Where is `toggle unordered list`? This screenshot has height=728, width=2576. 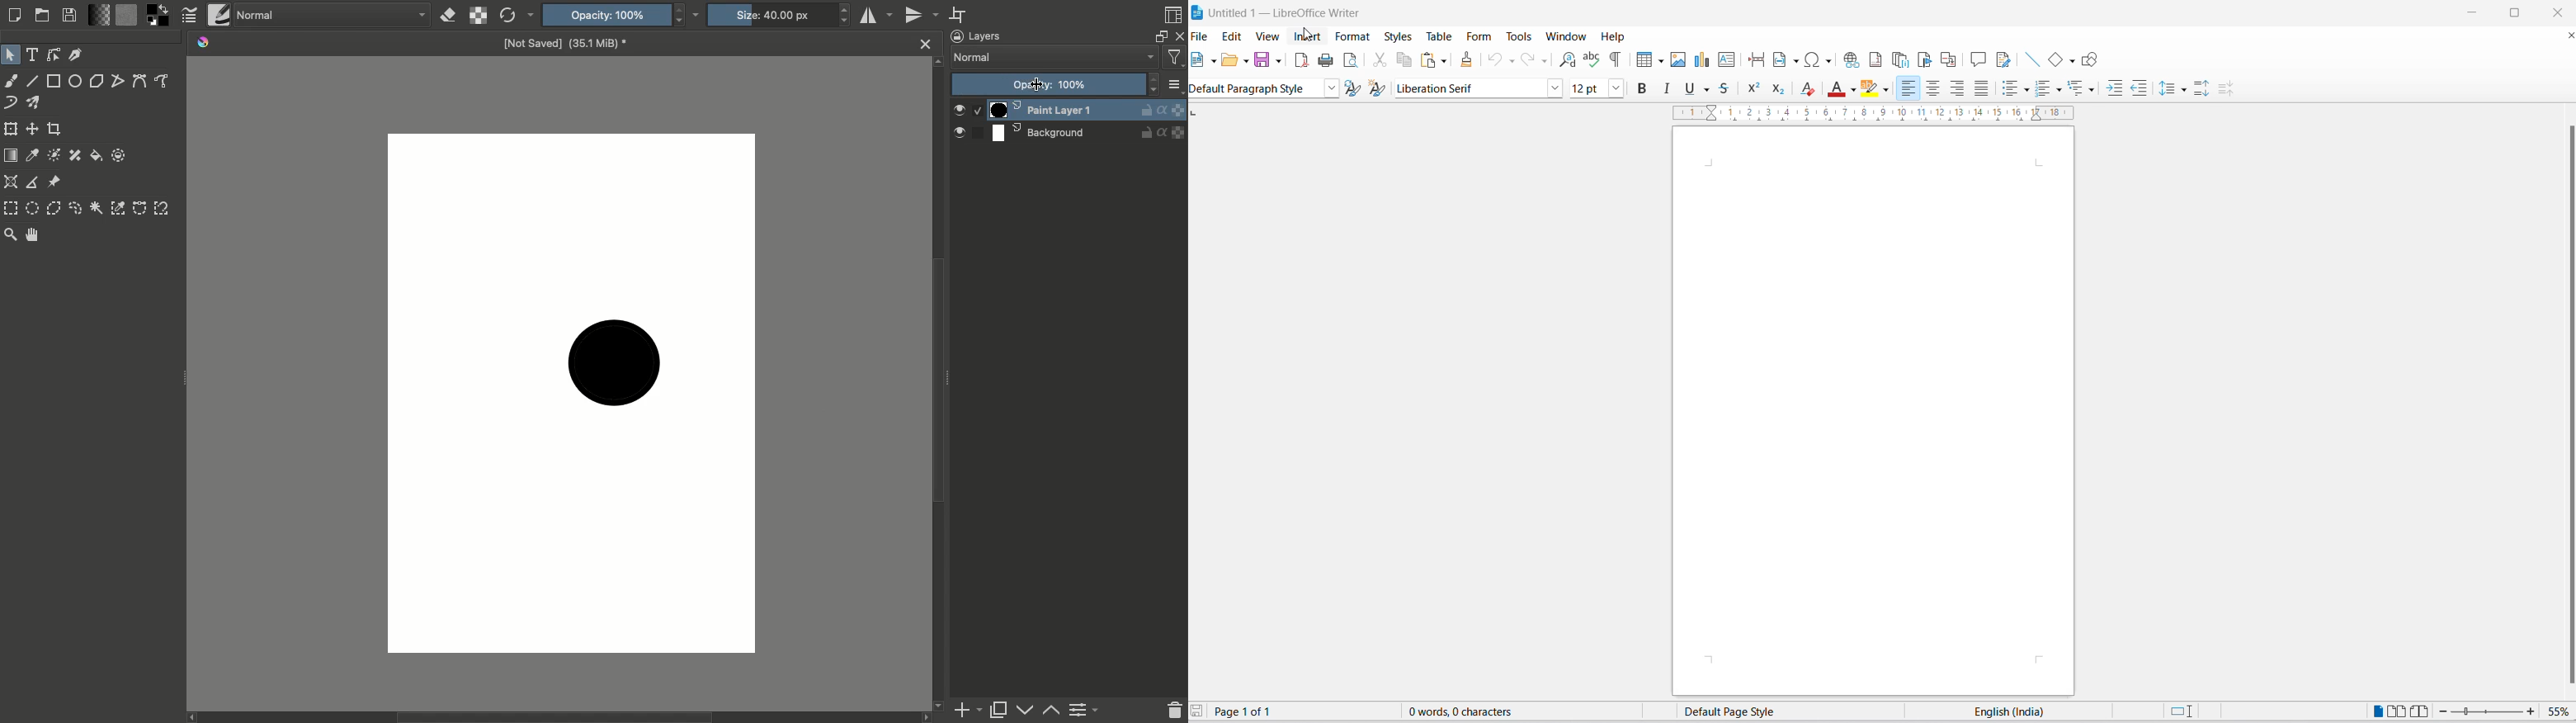 toggle unordered list is located at coordinates (2027, 90).